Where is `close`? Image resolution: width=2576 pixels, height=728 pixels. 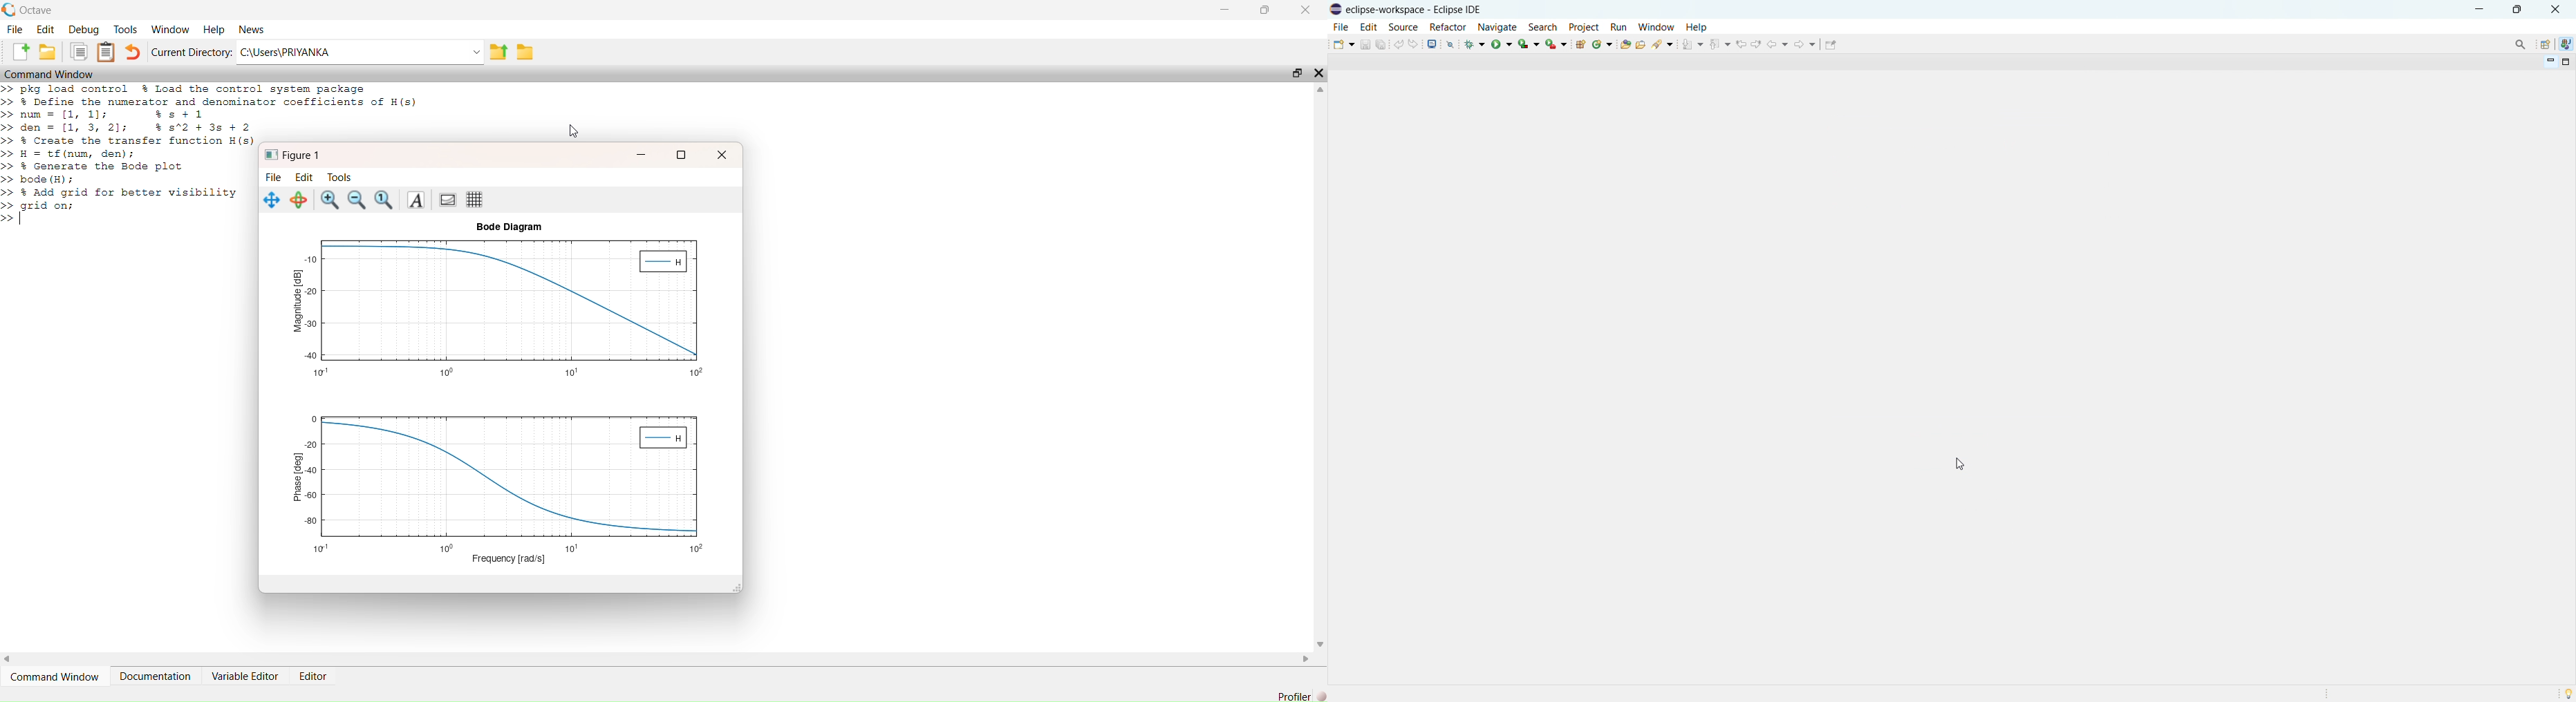 close is located at coordinates (2555, 10).